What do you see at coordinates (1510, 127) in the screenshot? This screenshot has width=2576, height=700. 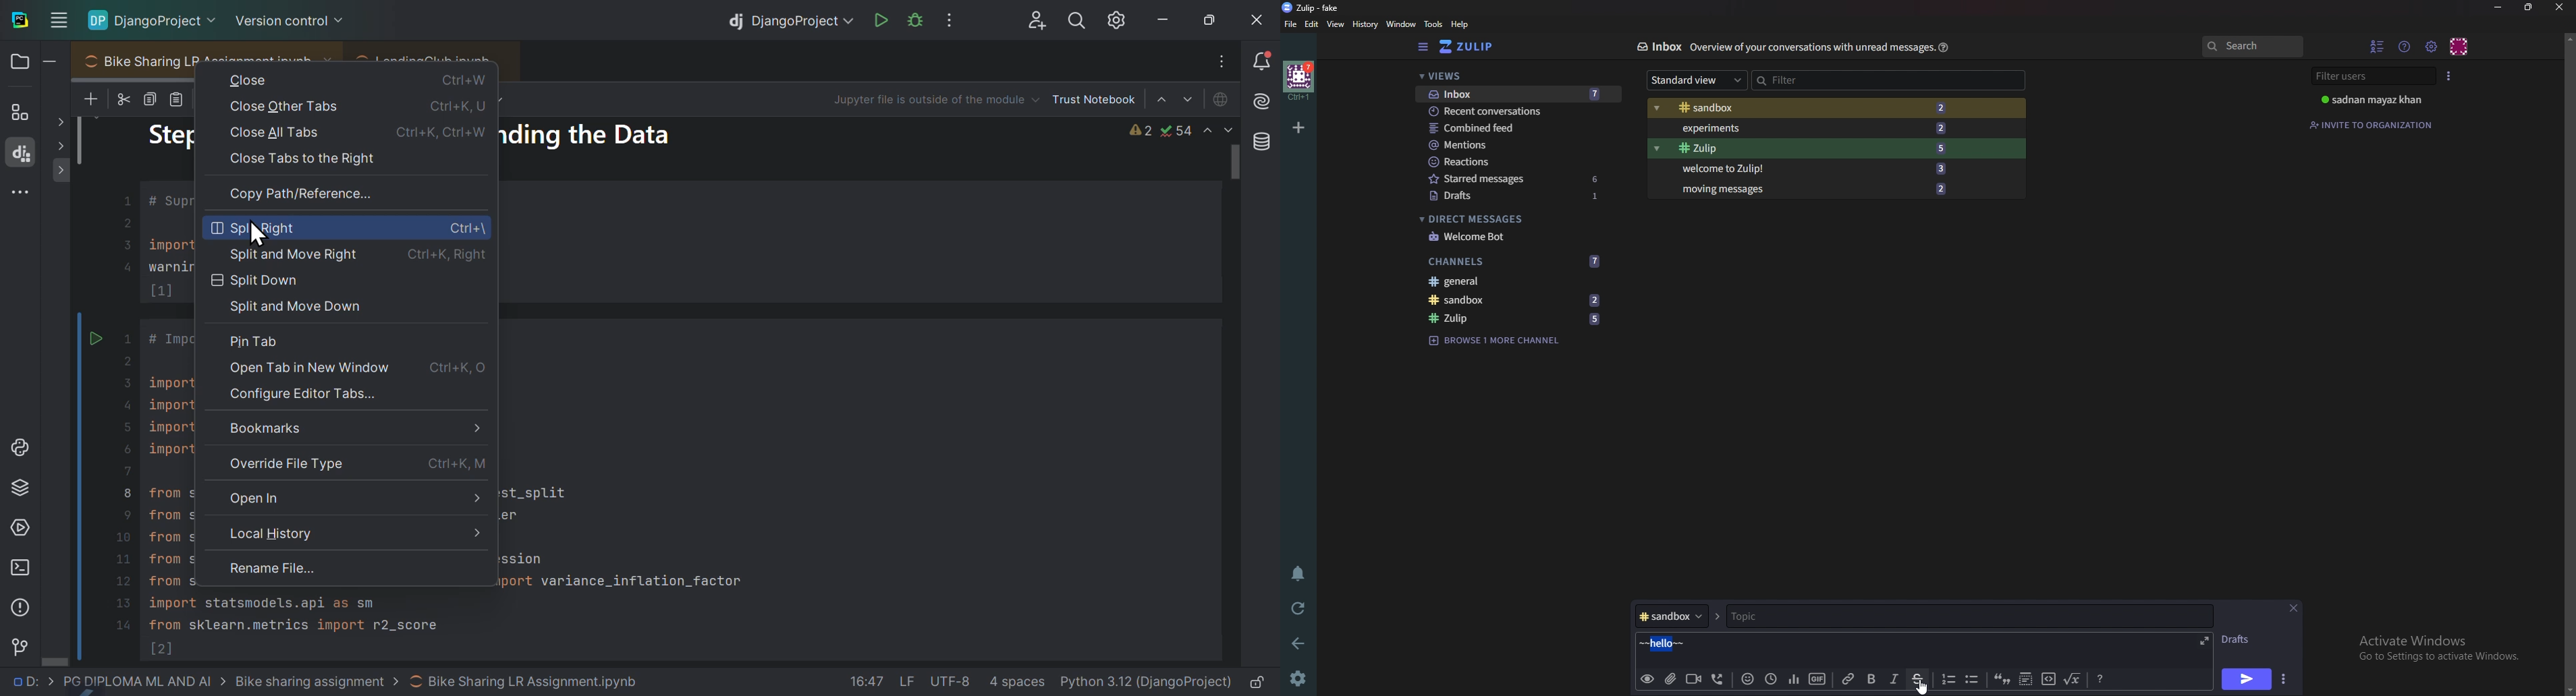 I see `Combined feed` at bounding box center [1510, 127].